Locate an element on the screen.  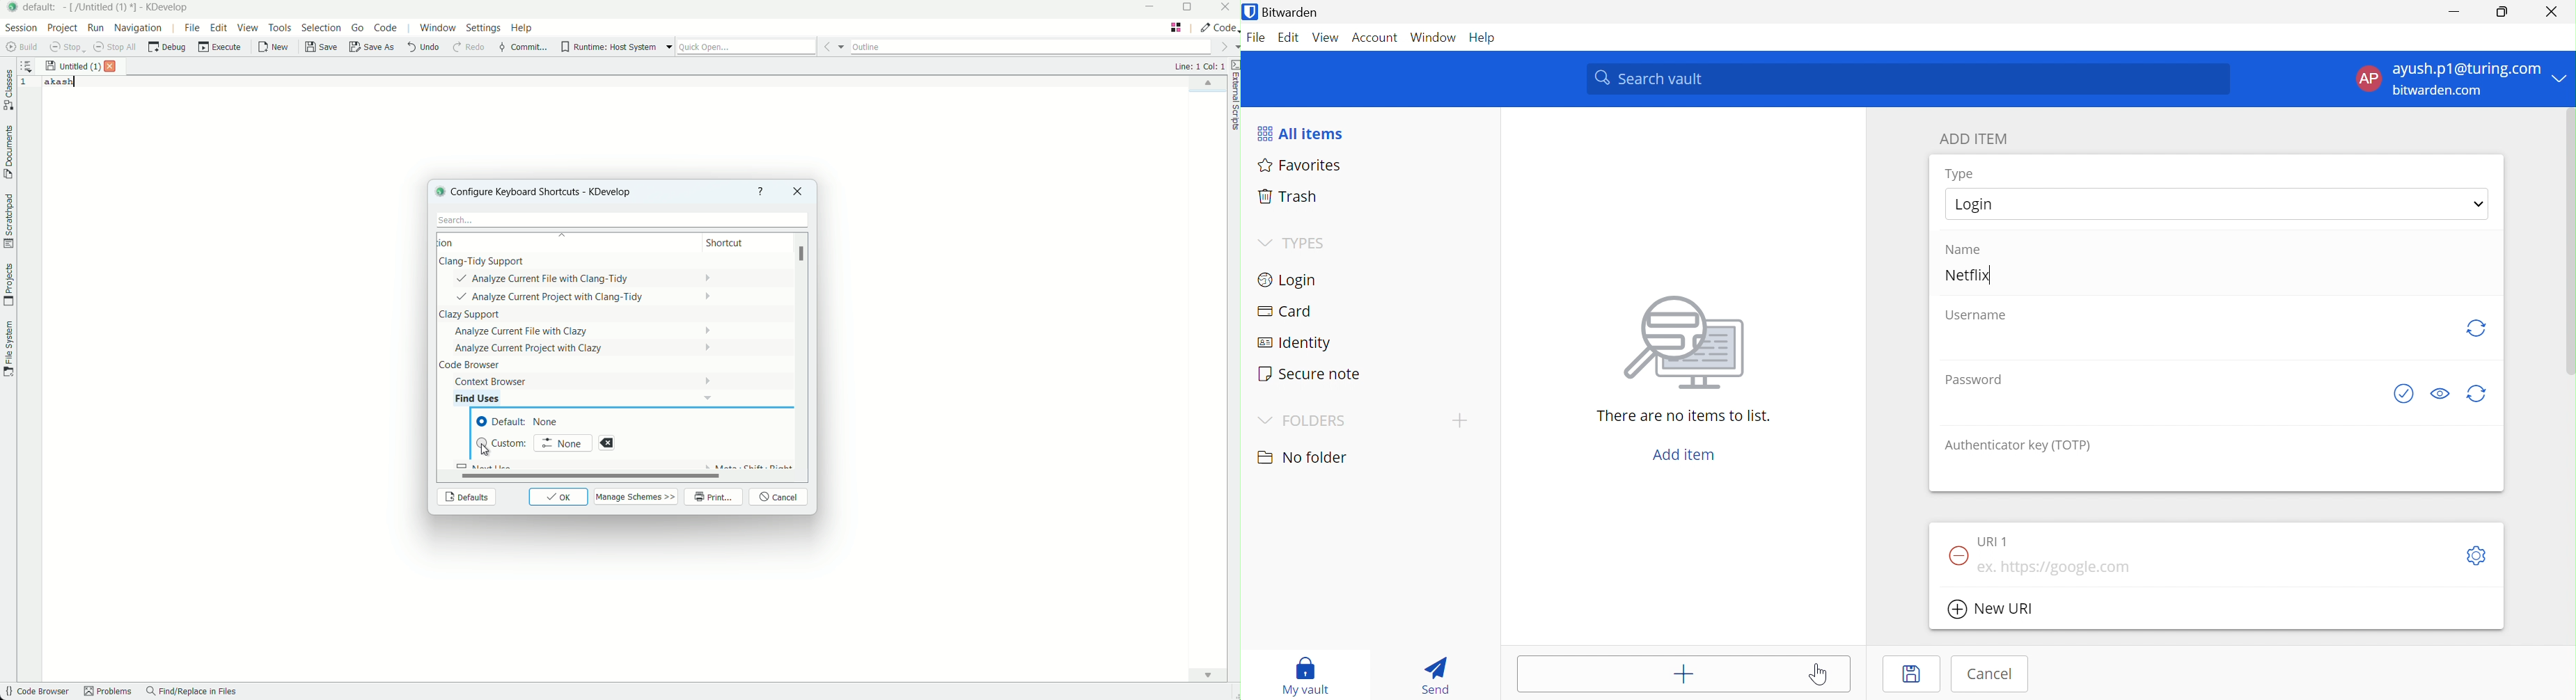
Password is located at coordinates (1972, 379).